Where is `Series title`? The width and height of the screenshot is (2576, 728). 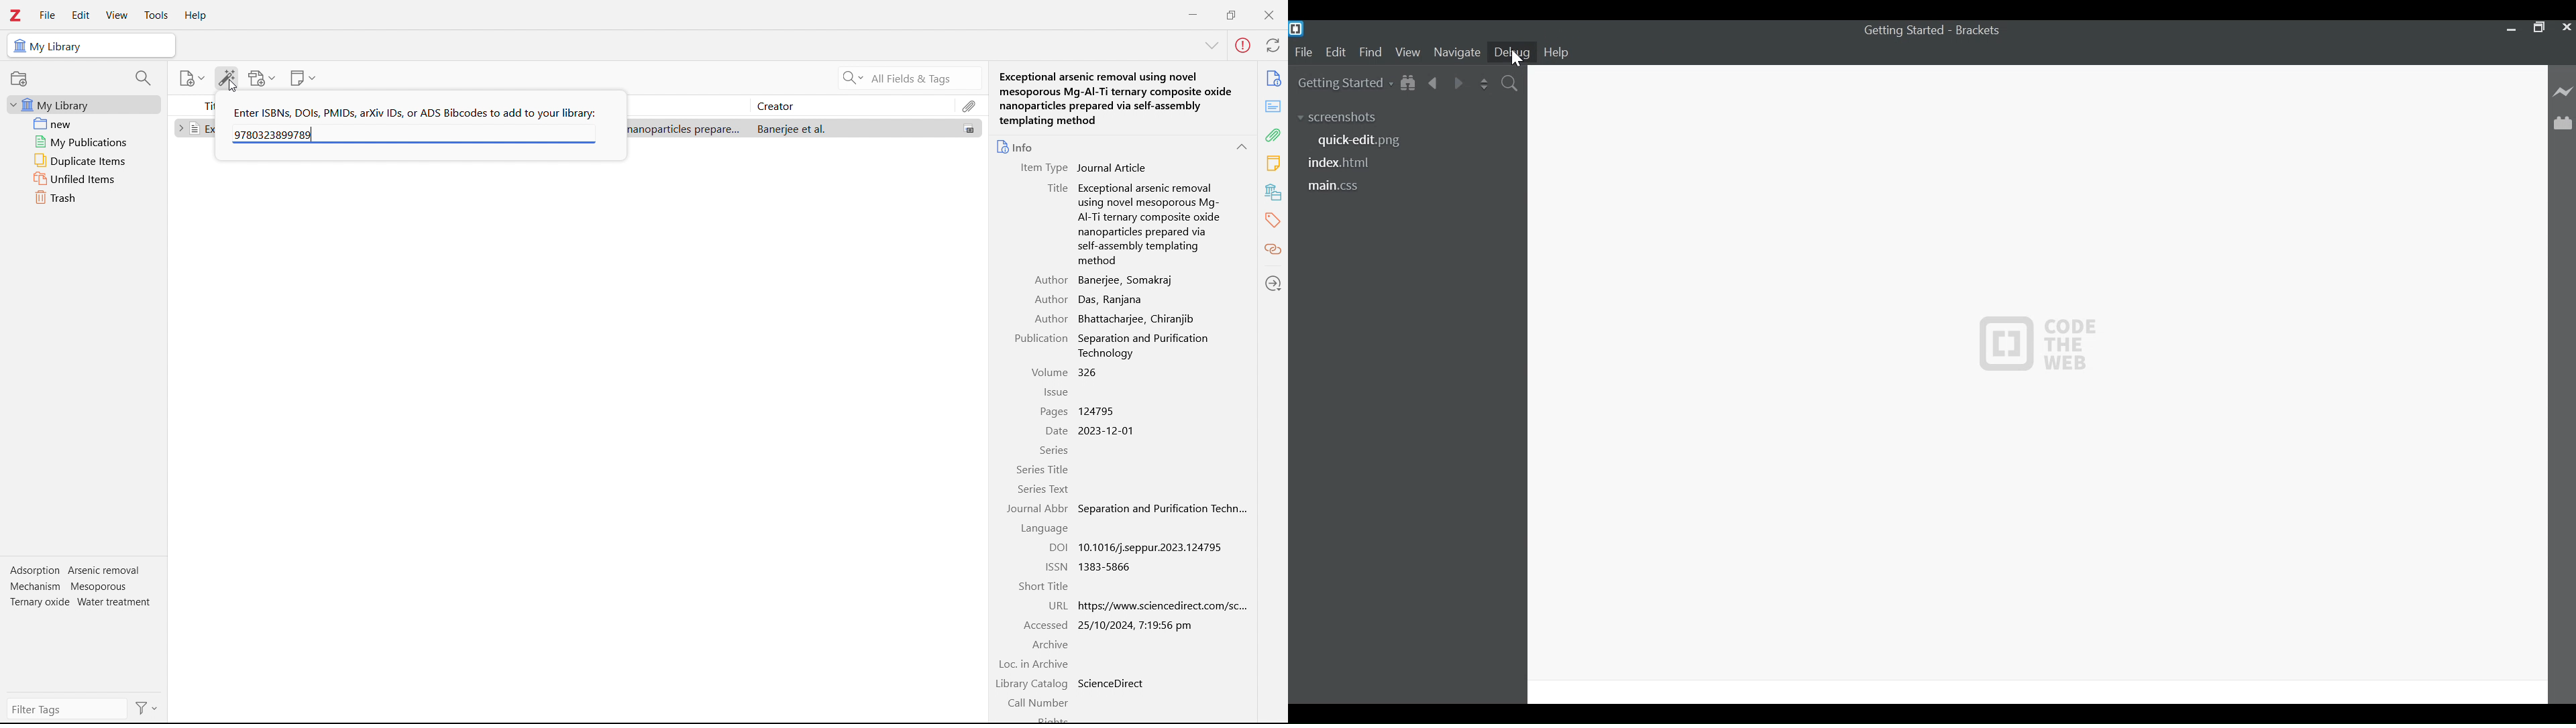
Series title is located at coordinates (1044, 471).